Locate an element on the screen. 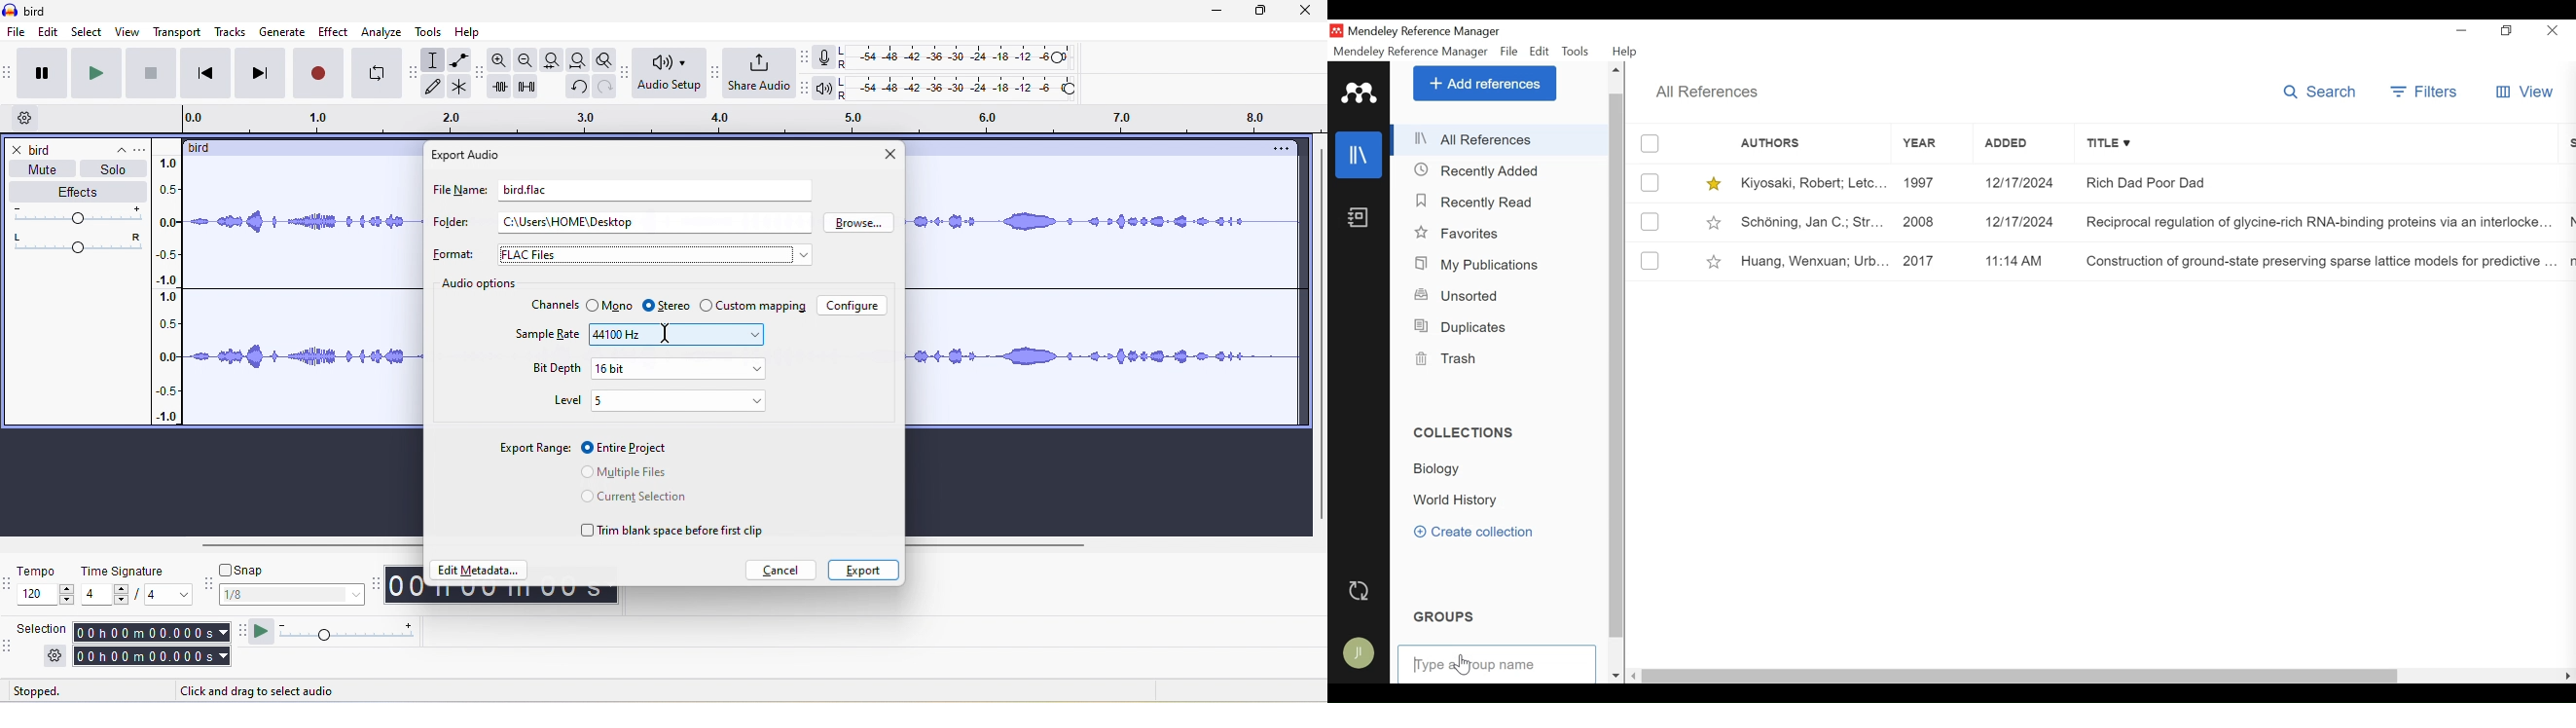 The height and width of the screenshot is (728, 2576). option is located at coordinates (1279, 149).